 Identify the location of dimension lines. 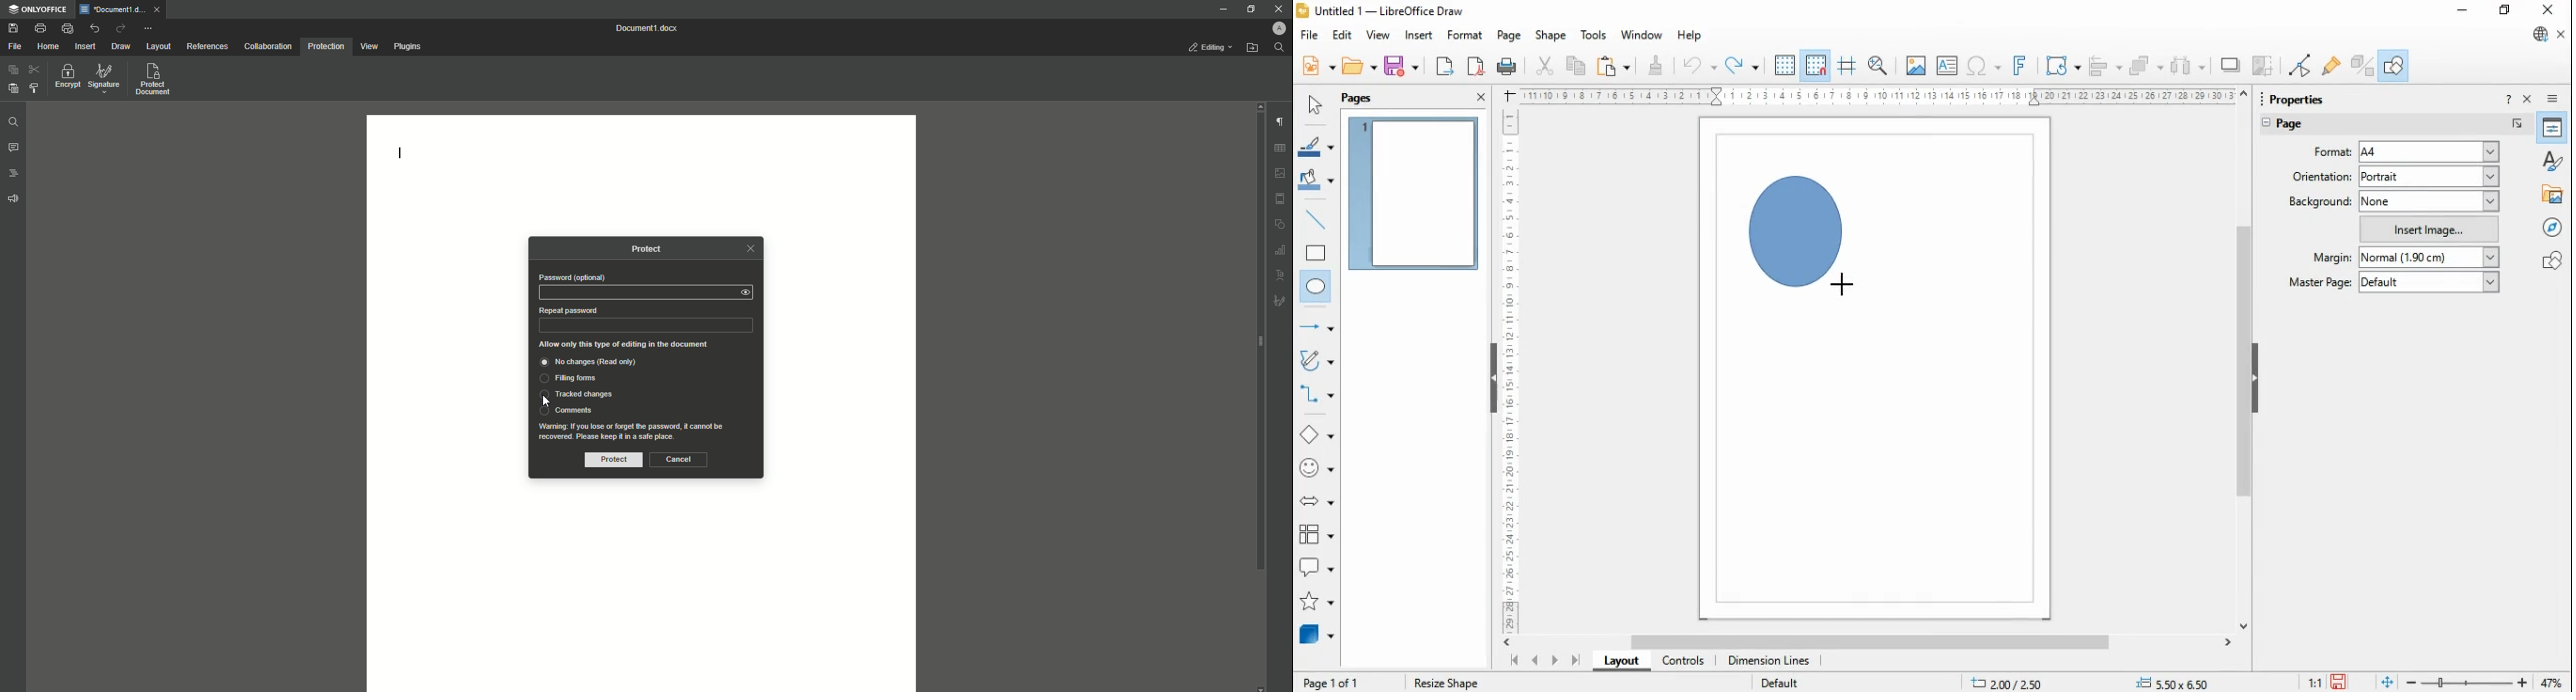
(1770, 661).